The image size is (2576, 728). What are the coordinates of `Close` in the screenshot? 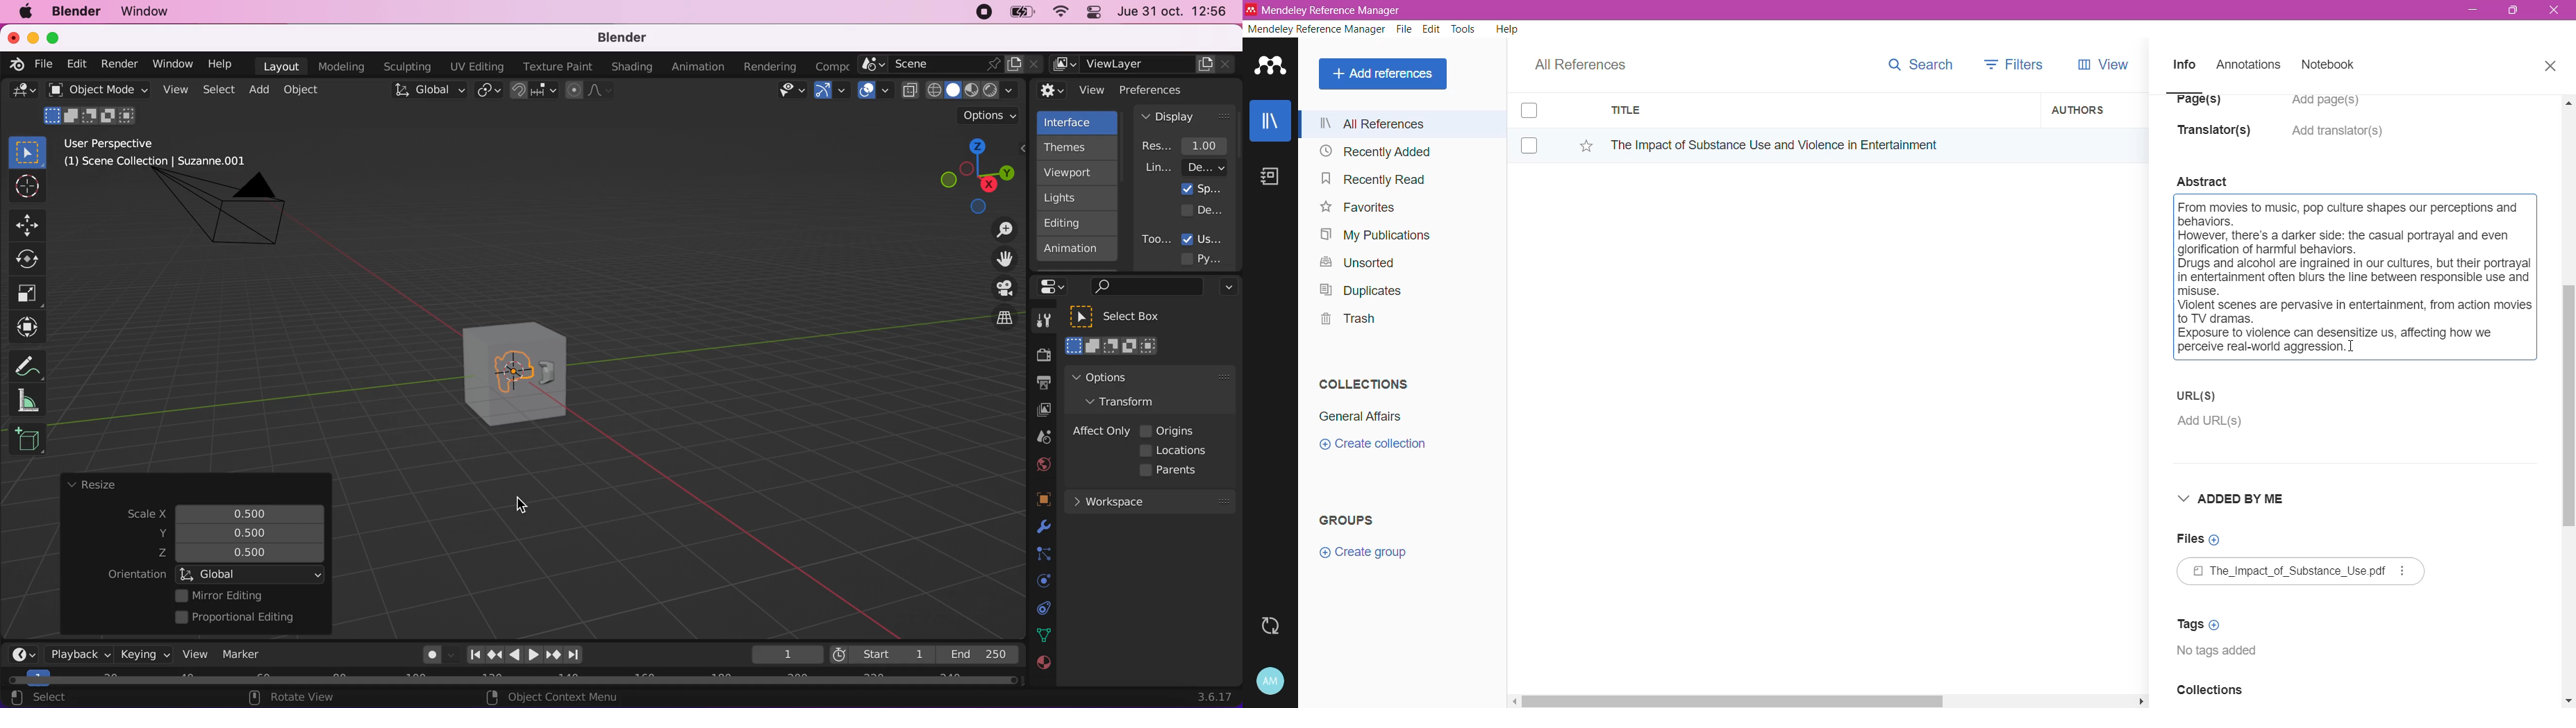 It's located at (2555, 11).